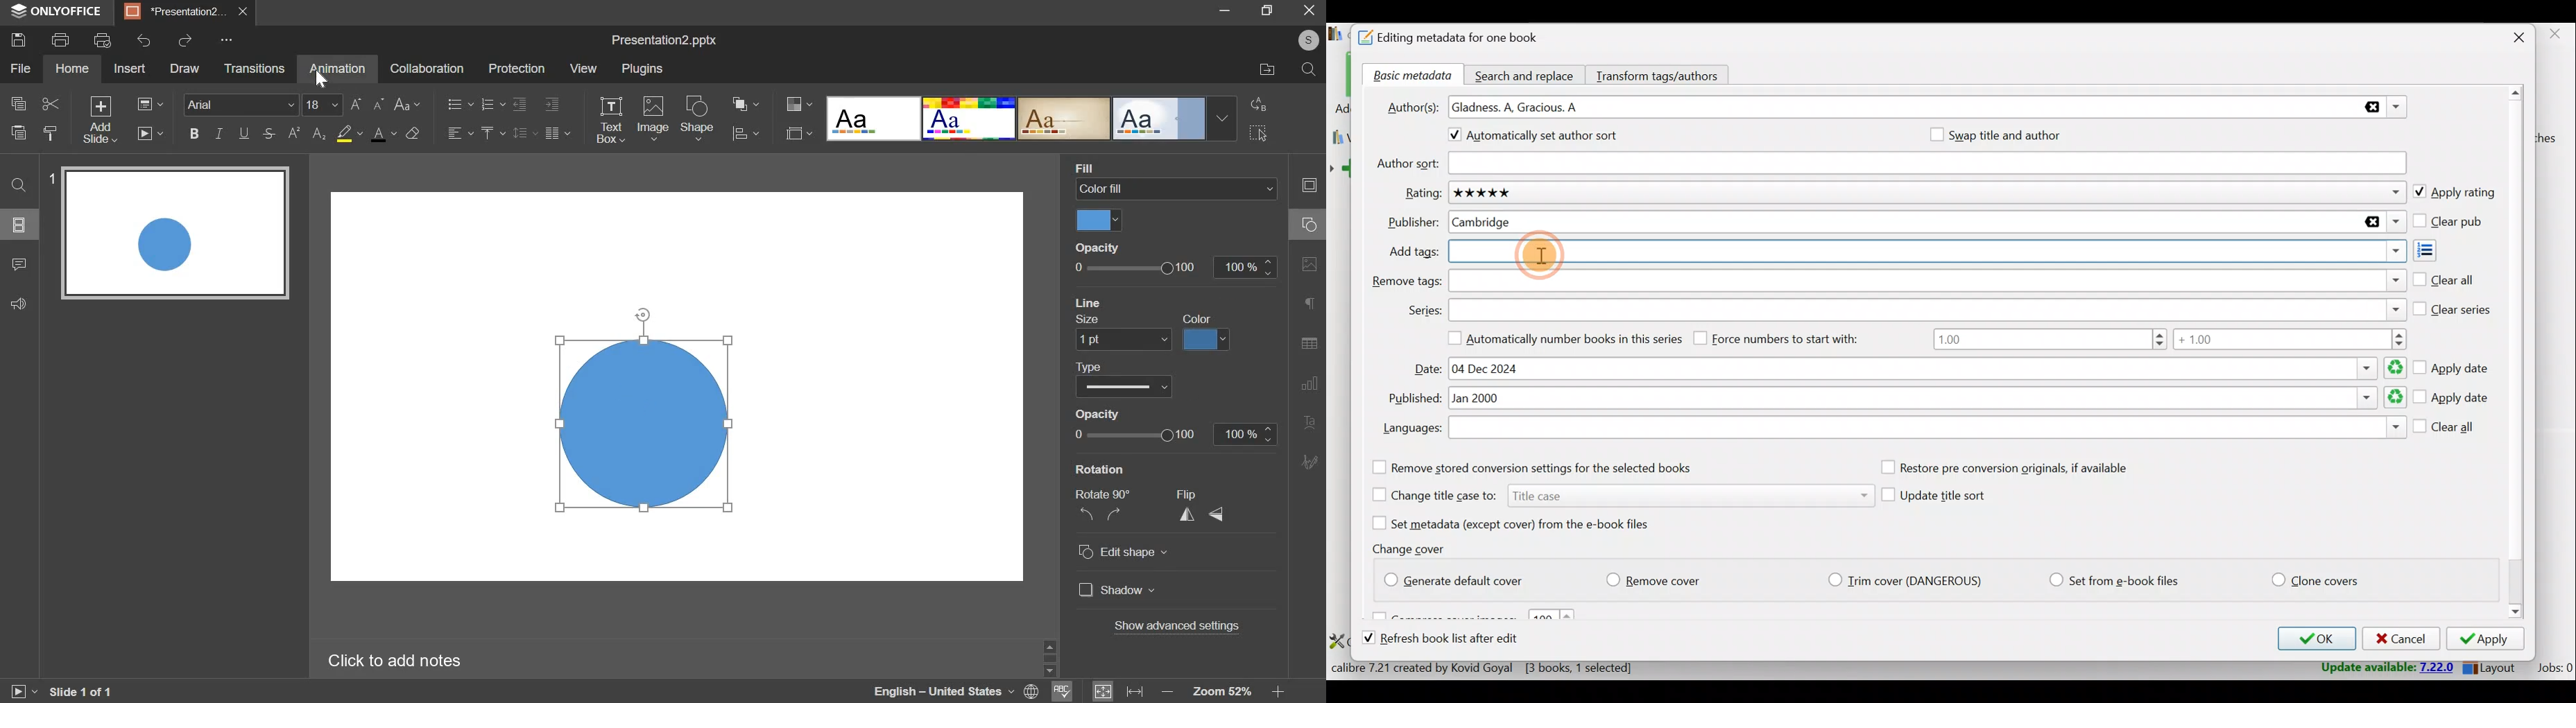 The image size is (2576, 728). I want to click on paragraph, so click(560, 132).